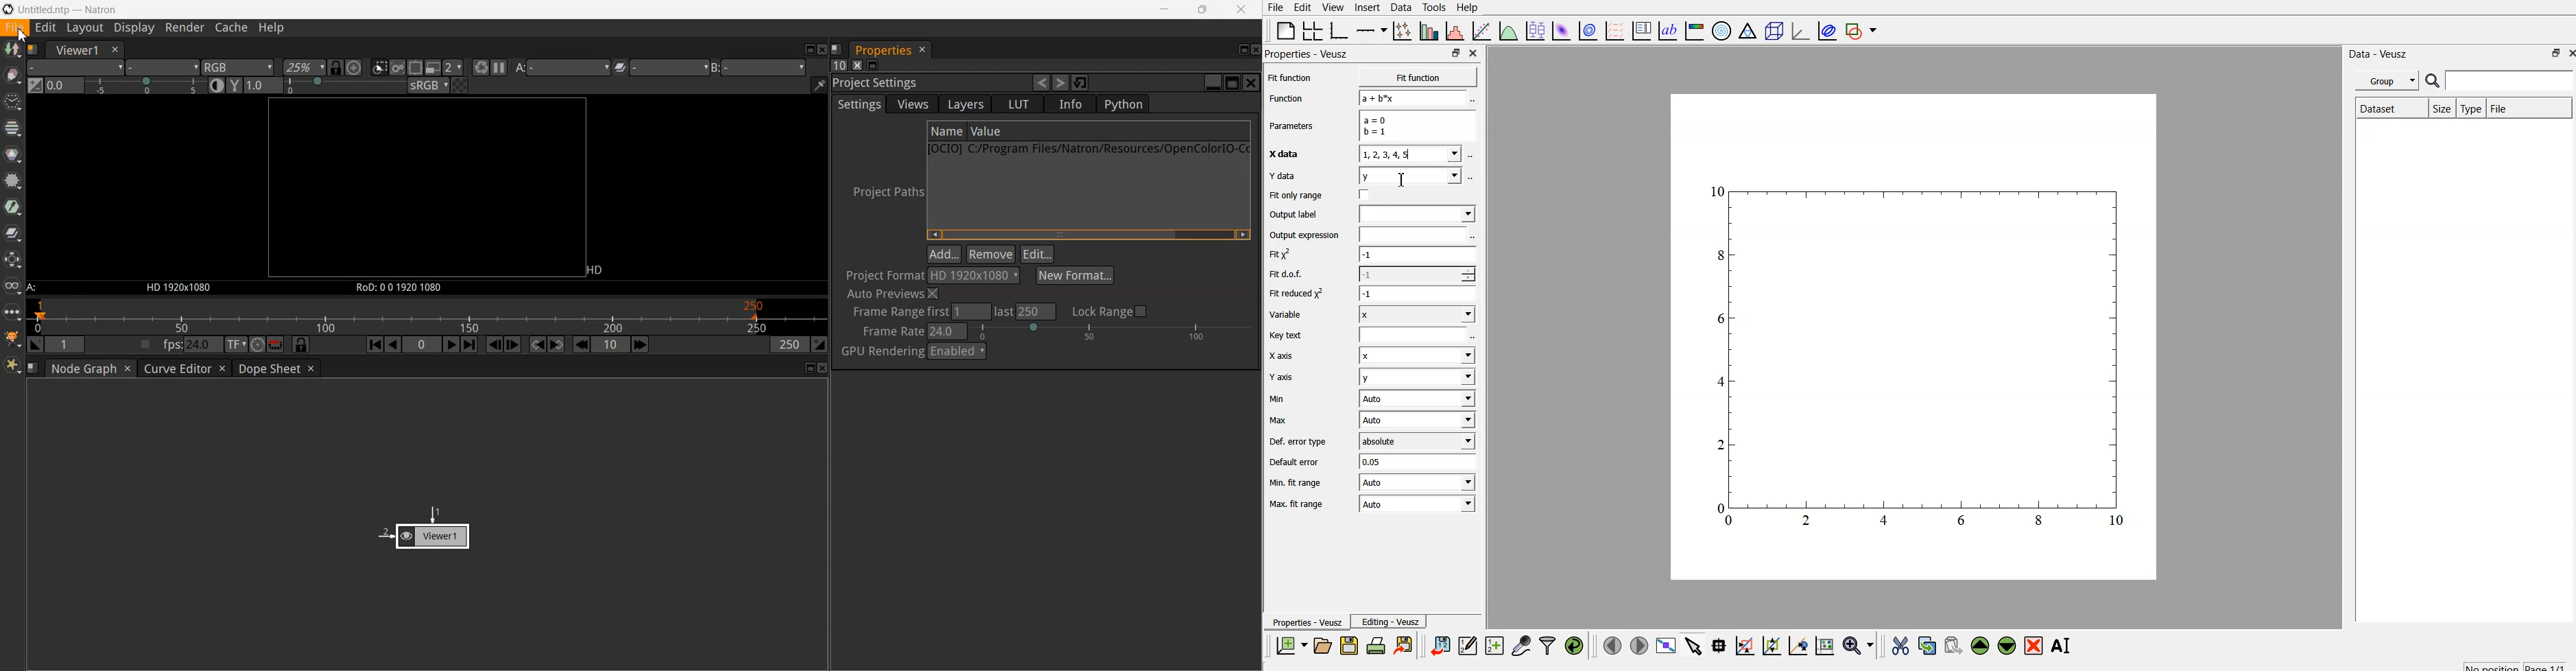  What do you see at coordinates (873, 65) in the screenshot?
I see `Minimize Panel` at bounding box center [873, 65].